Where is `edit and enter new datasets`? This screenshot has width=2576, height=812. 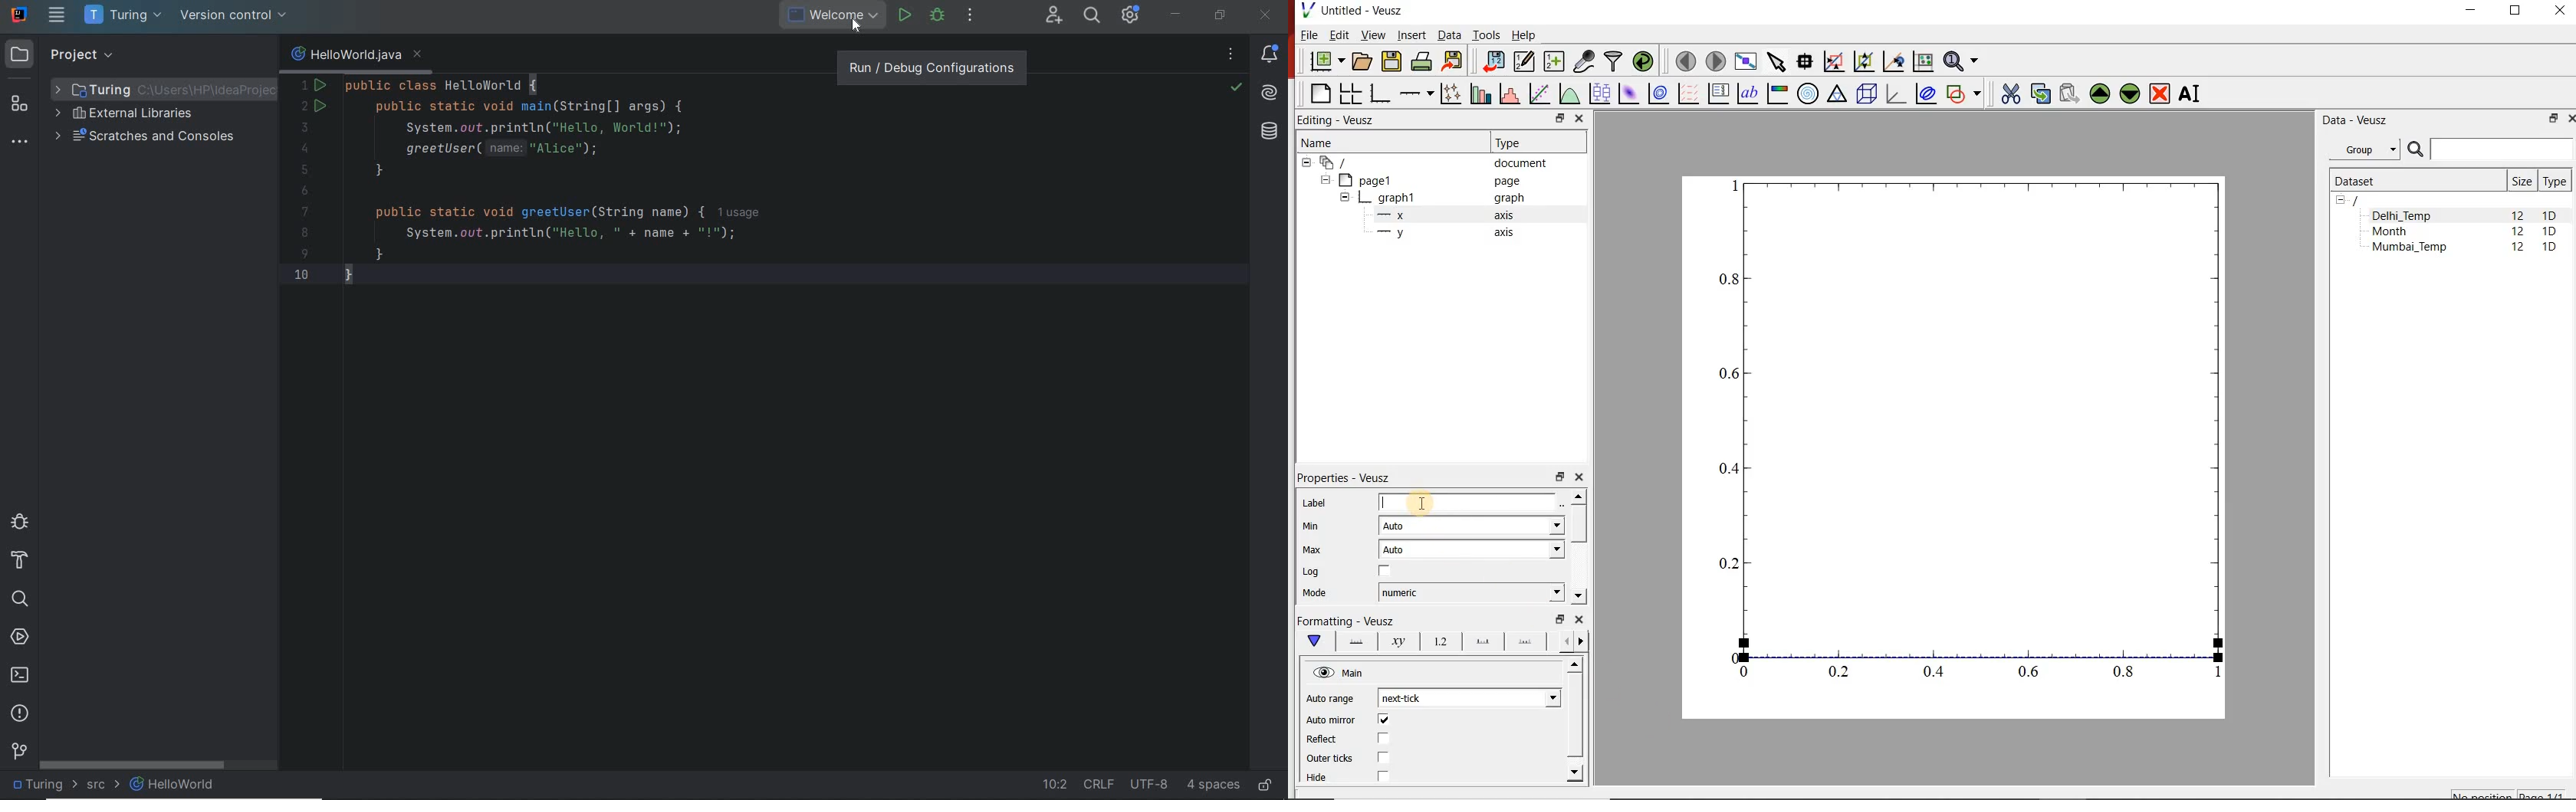
edit and enter new datasets is located at coordinates (1523, 61).